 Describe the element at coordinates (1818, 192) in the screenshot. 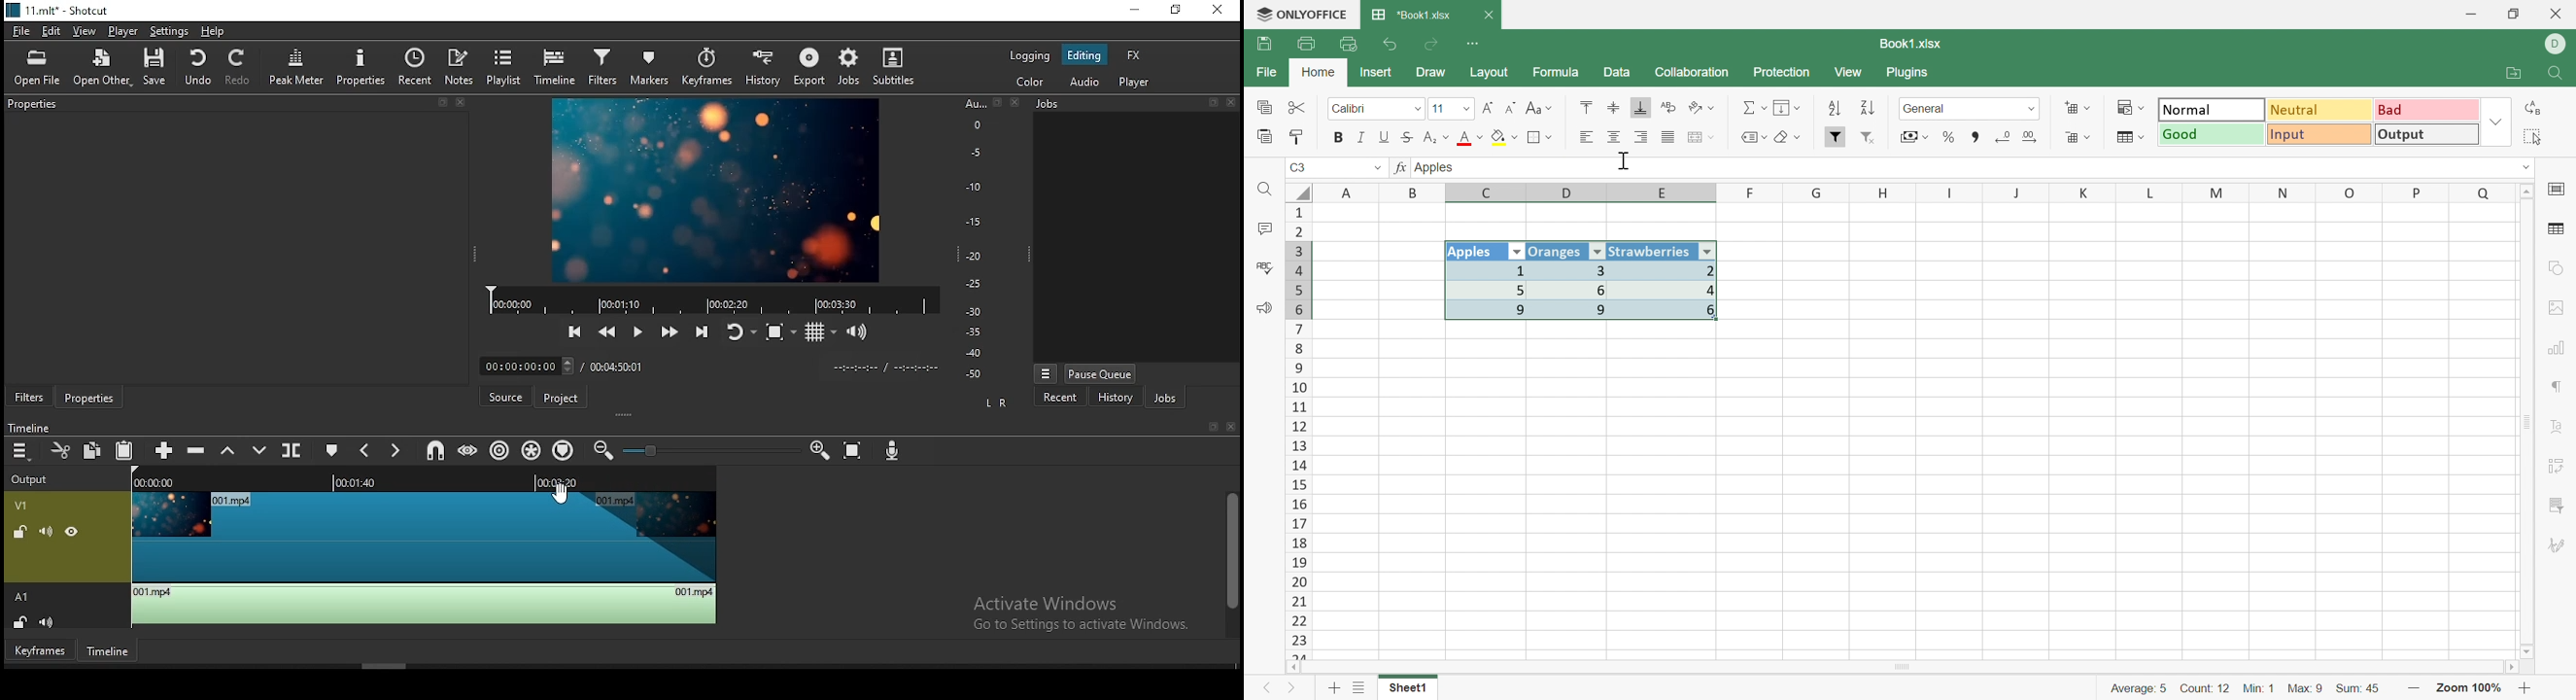

I see `G` at that location.